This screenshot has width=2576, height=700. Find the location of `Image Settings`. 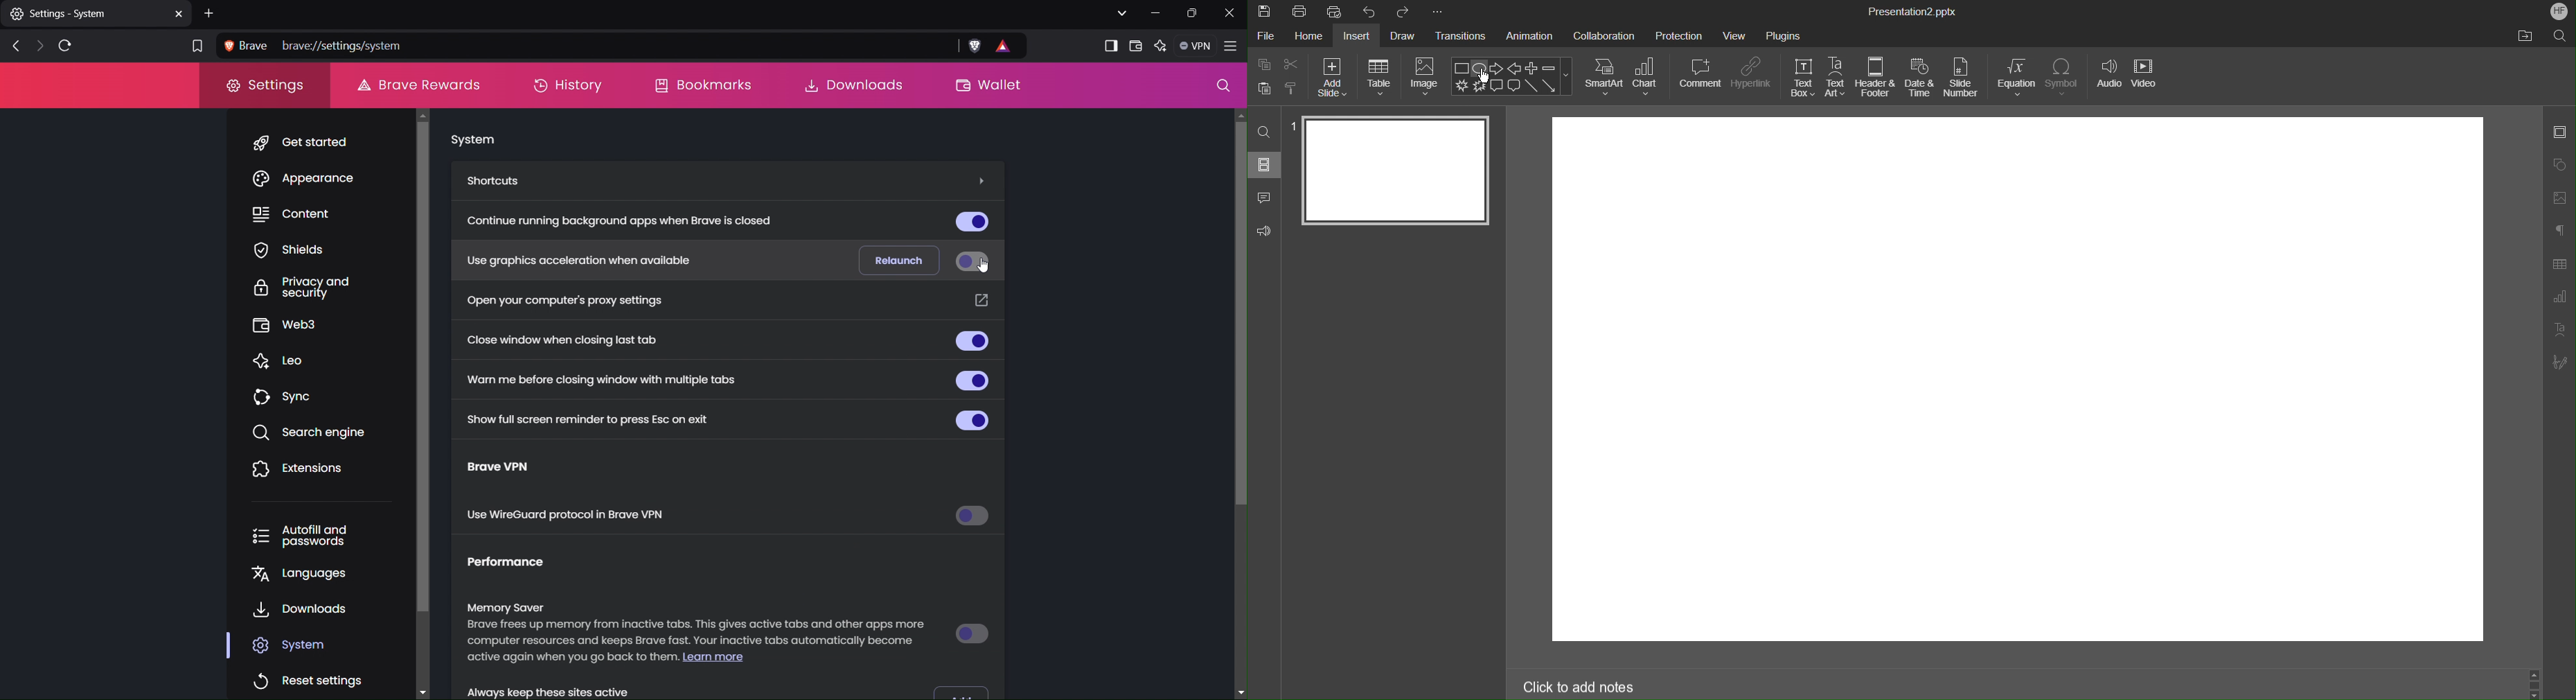

Image Settings is located at coordinates (2561, 196).